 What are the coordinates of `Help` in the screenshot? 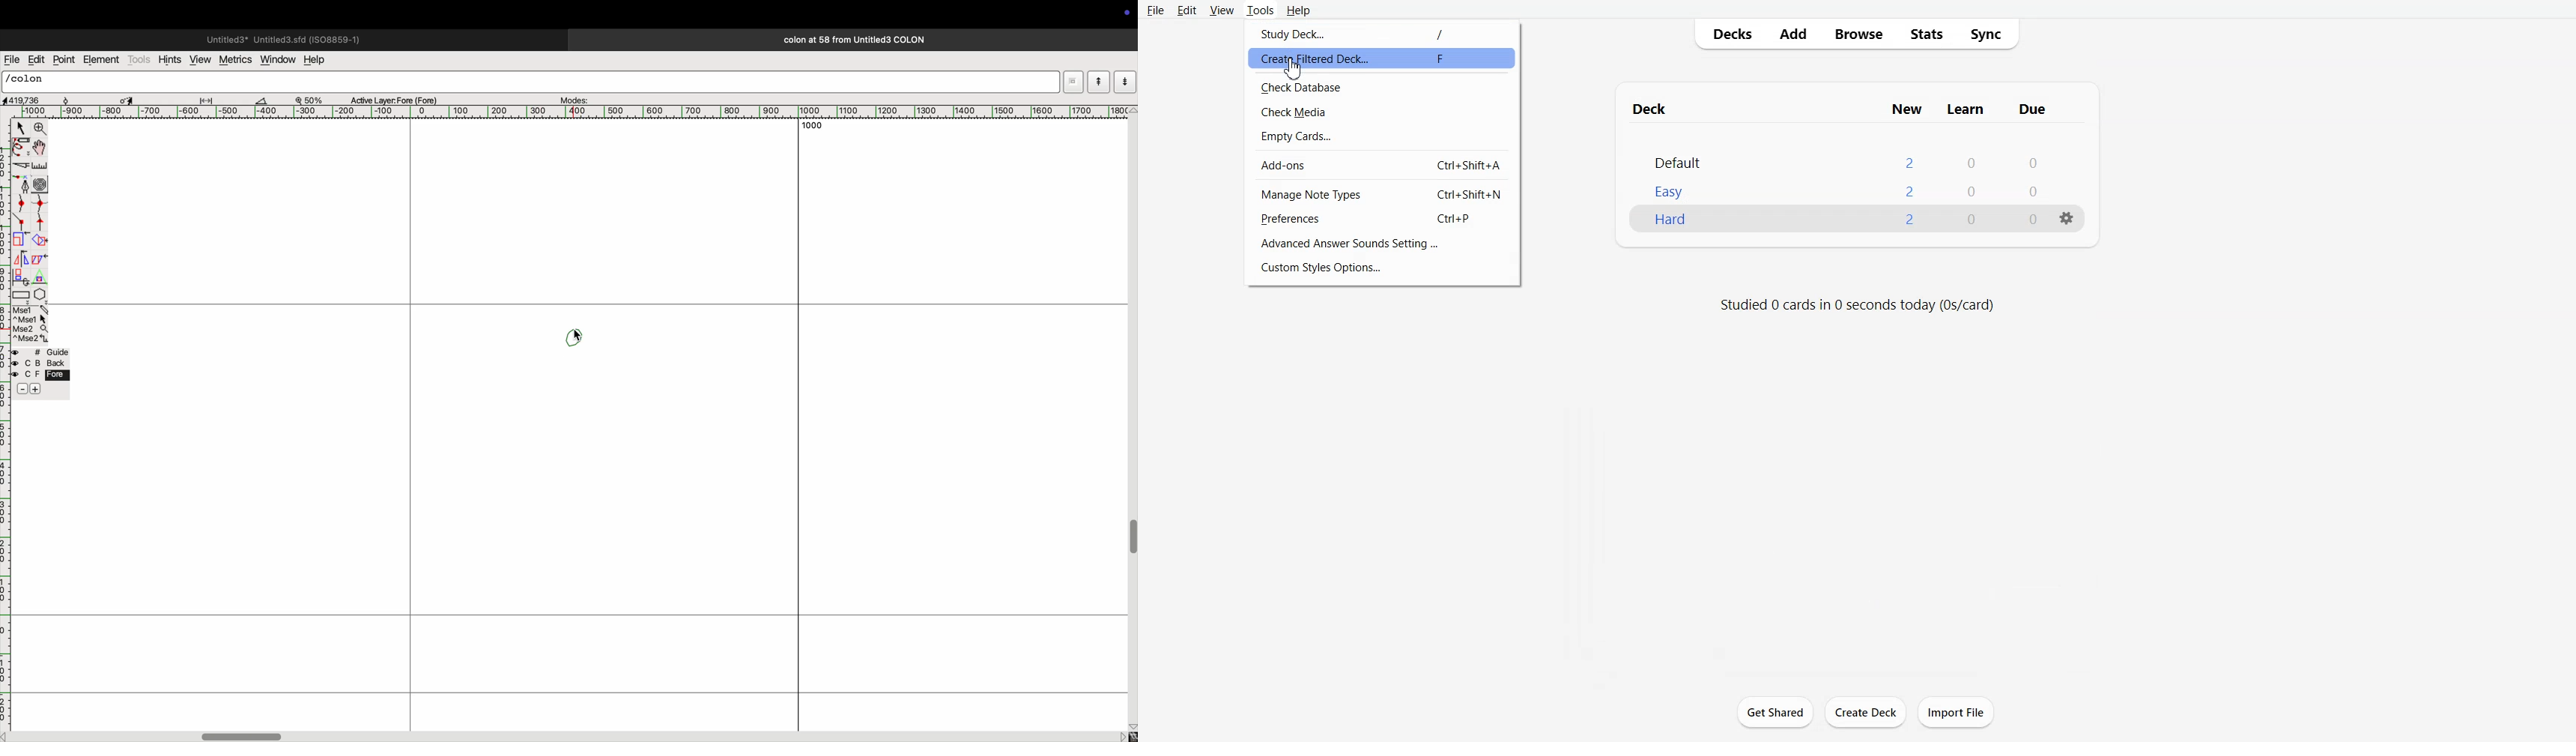 It's located at (1300, 10).